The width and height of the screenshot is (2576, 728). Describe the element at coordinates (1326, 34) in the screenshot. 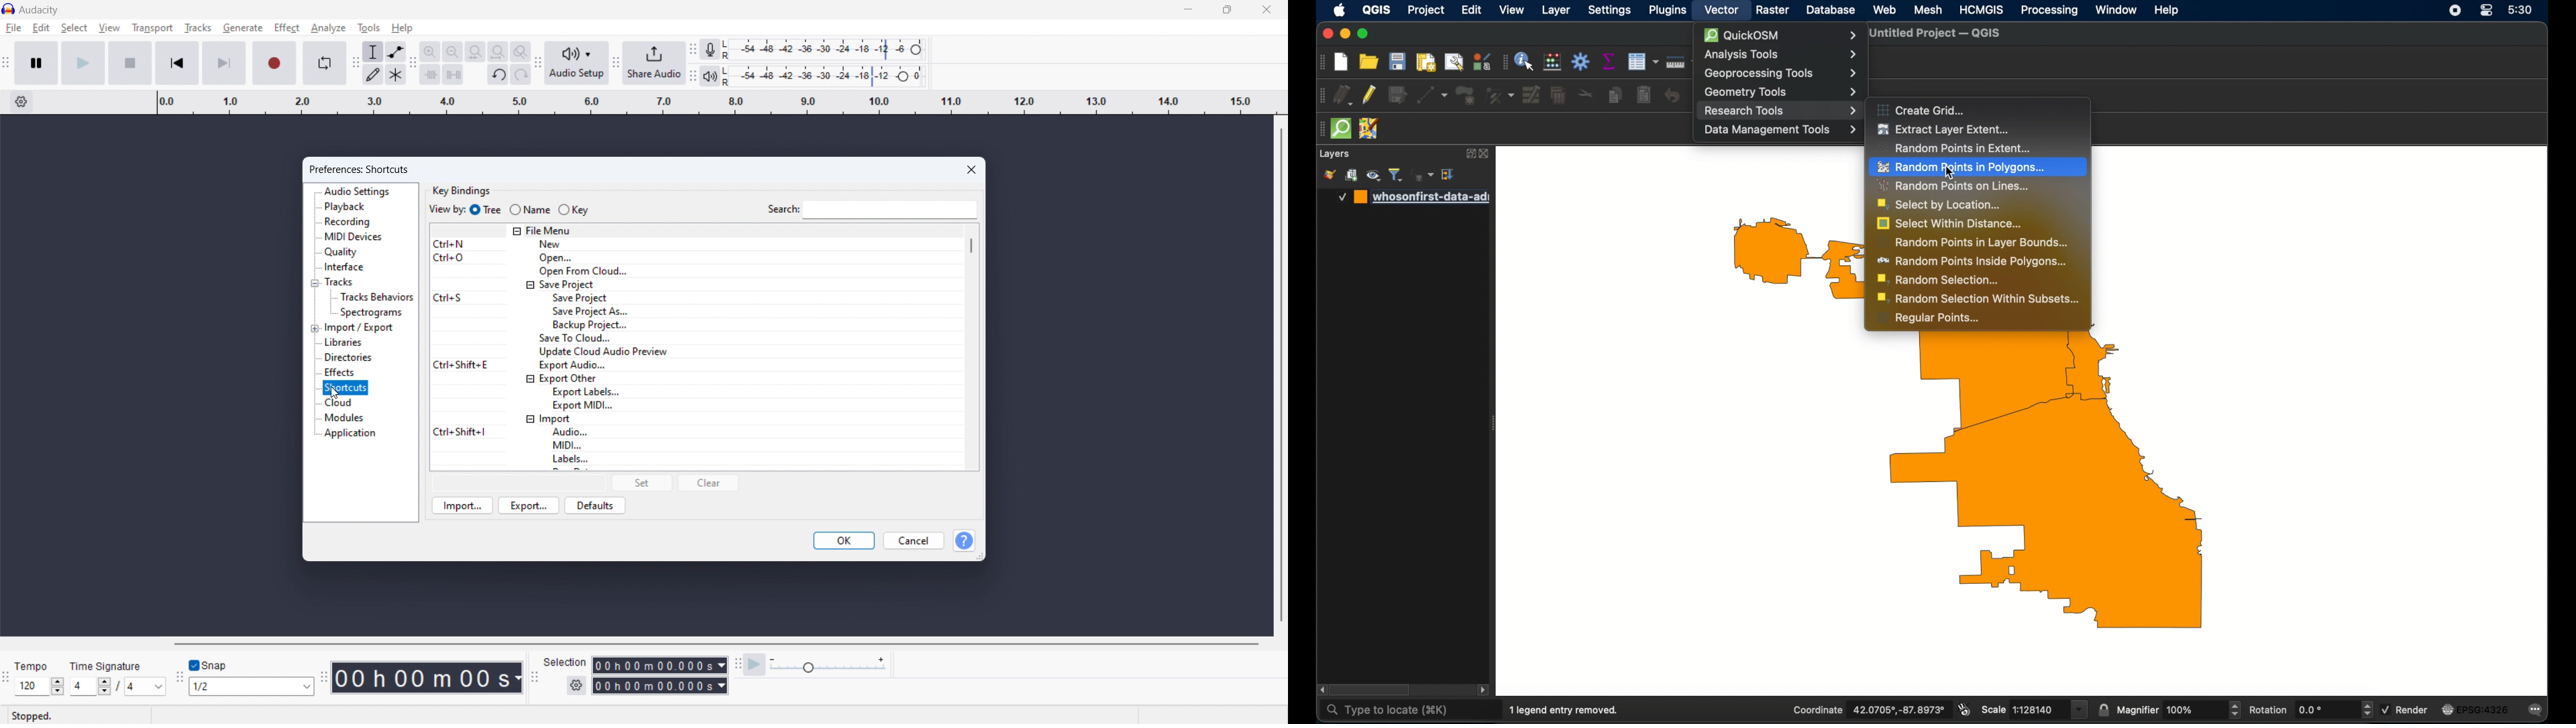

I see `close` at that location.